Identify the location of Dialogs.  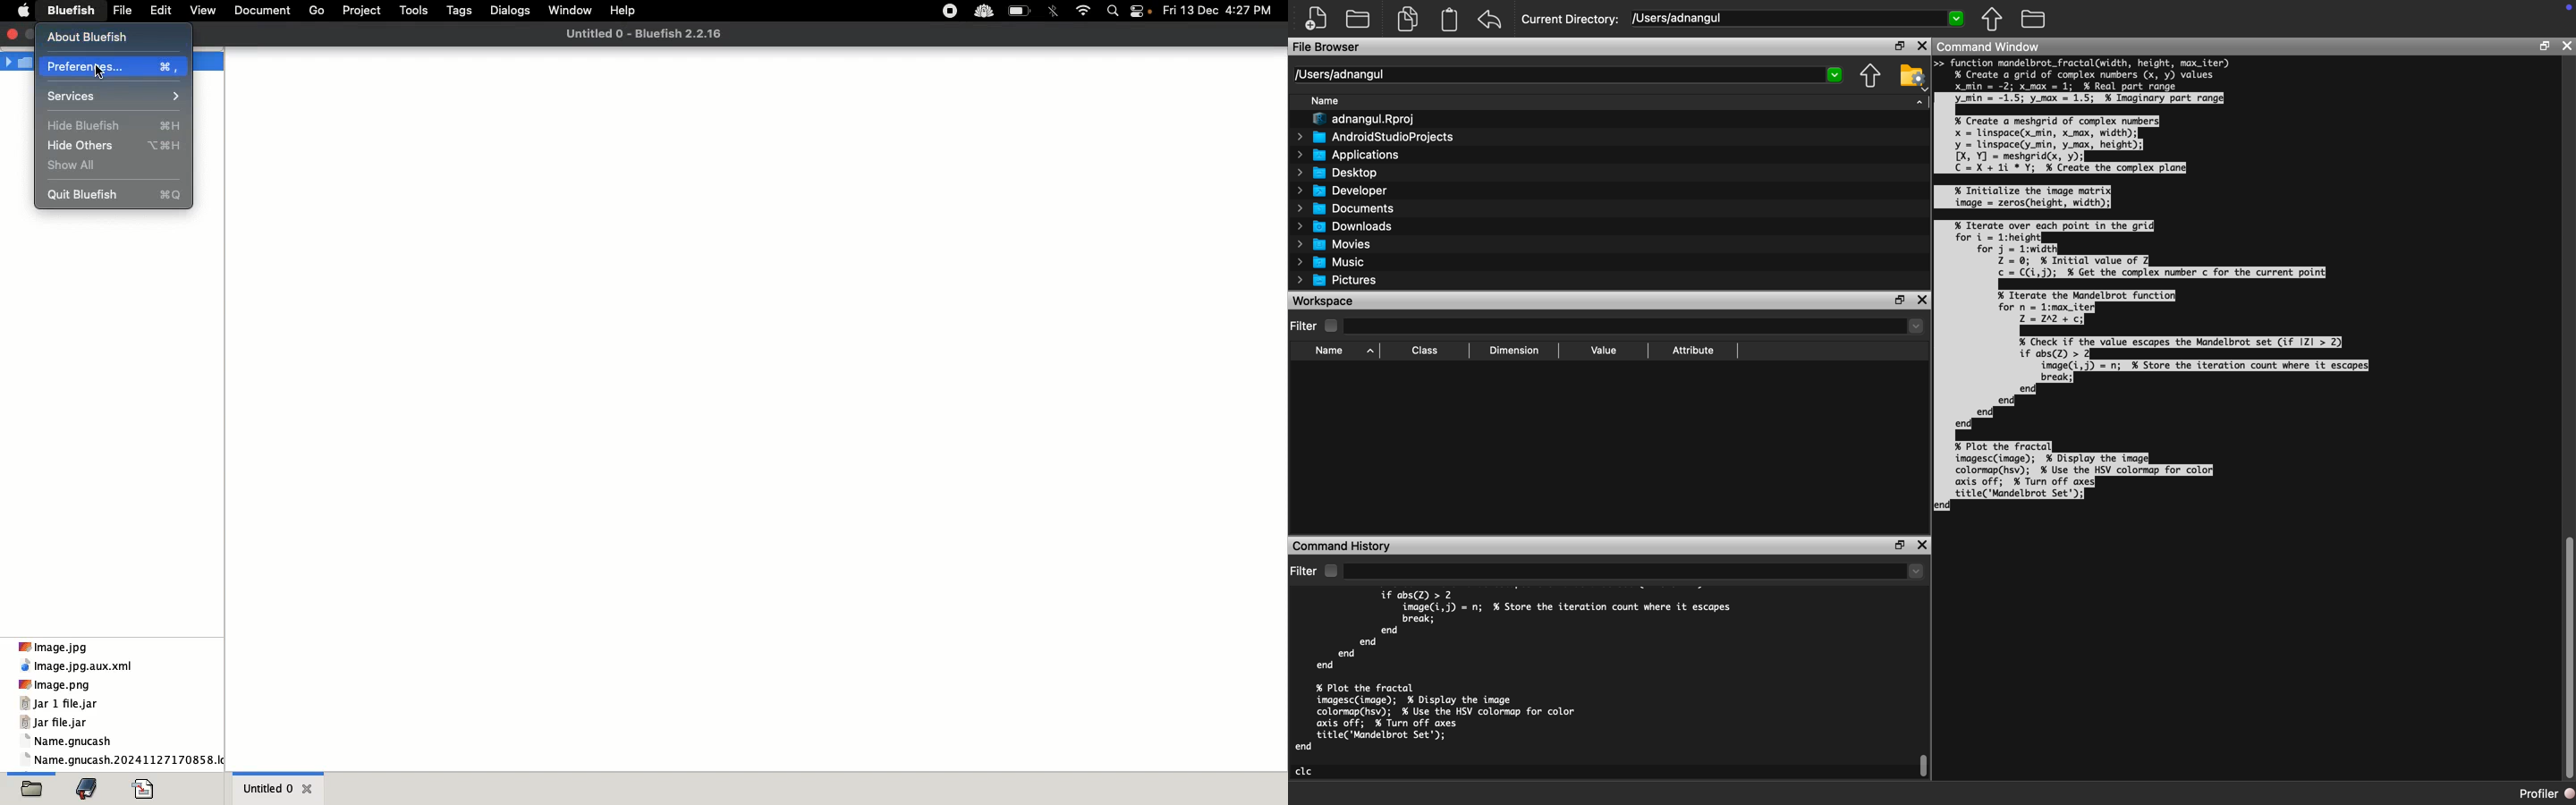
(511, 11).